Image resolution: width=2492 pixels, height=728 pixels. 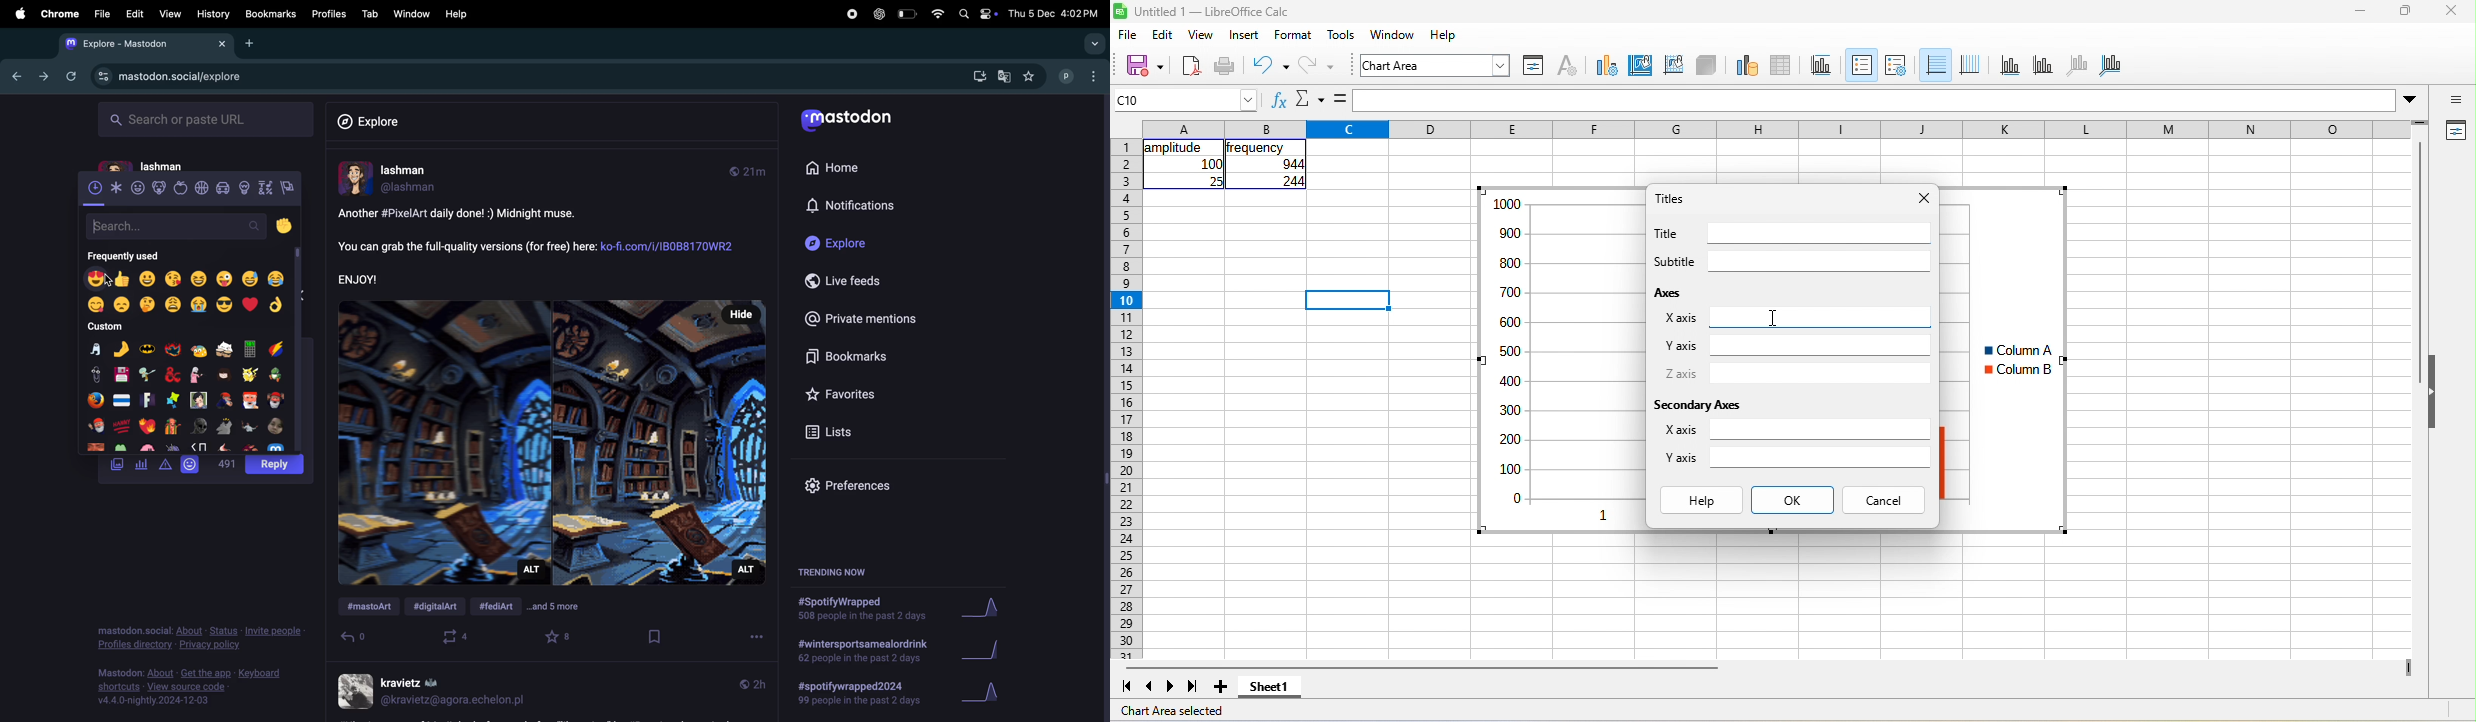 What do you see at coordinates (987, 653) in the screenshot?
I see `Graph` at bounding box center [987, 653].